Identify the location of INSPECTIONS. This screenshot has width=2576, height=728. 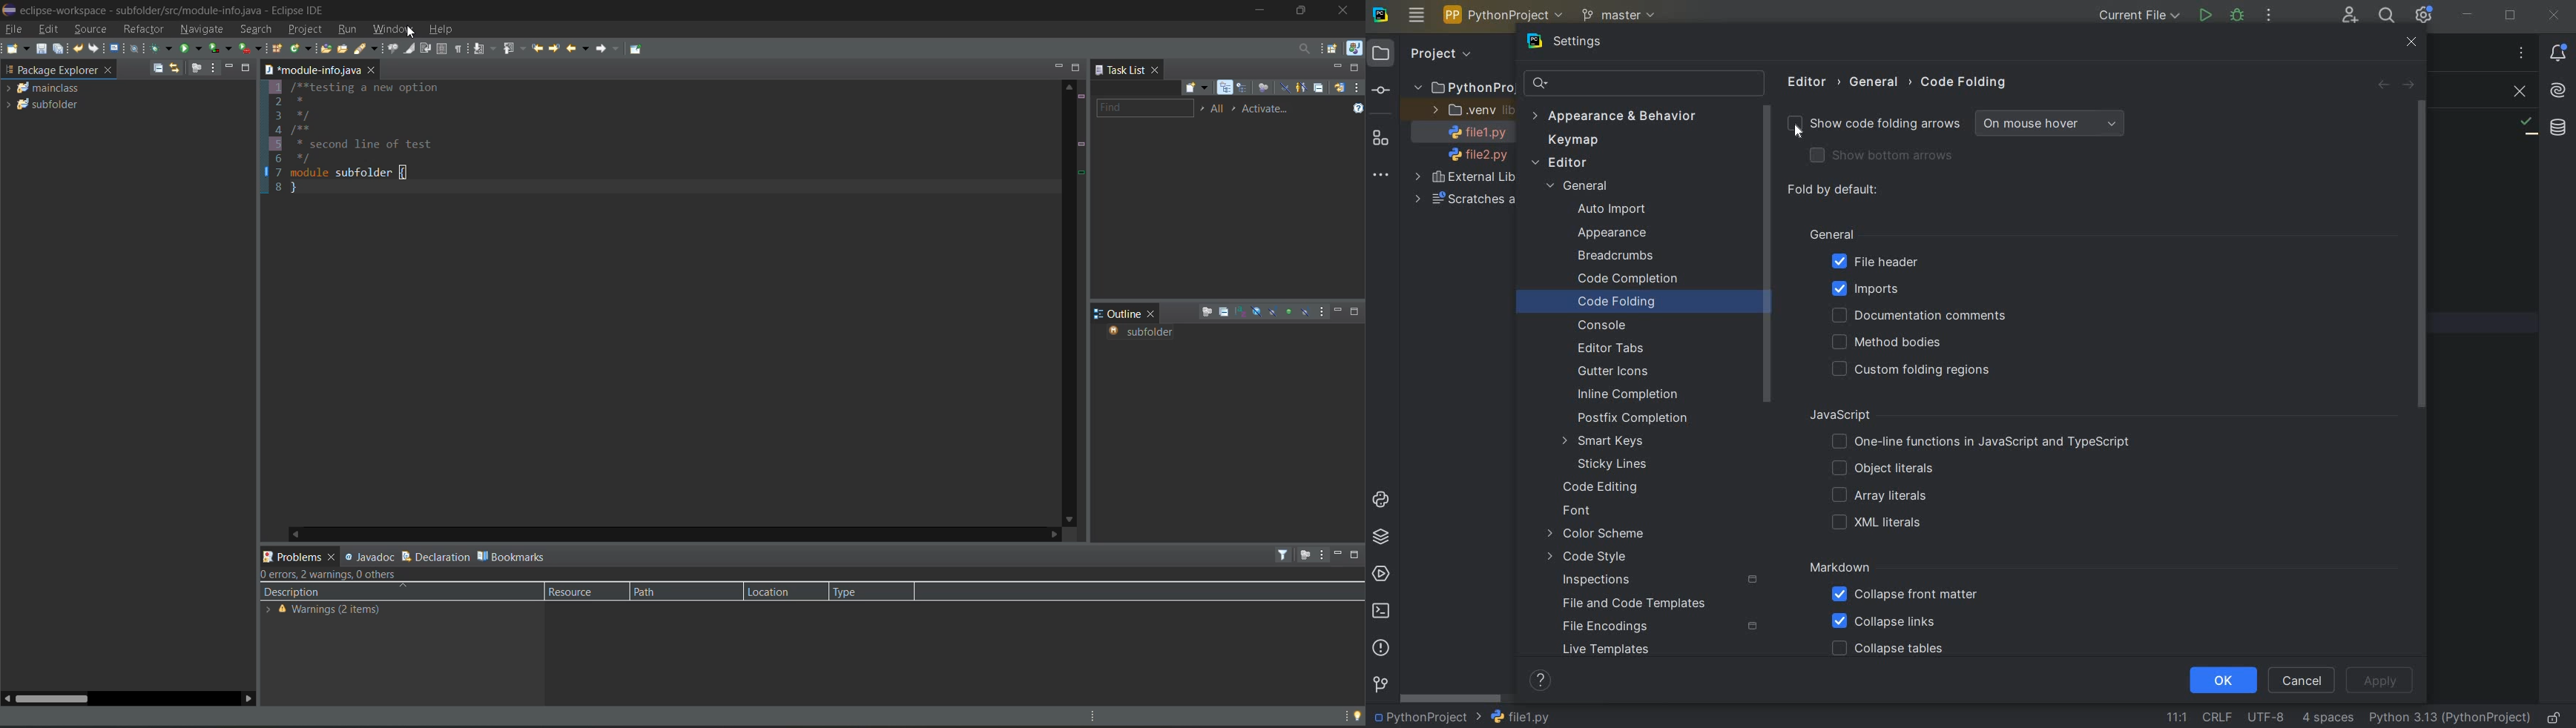
(1661, 580).